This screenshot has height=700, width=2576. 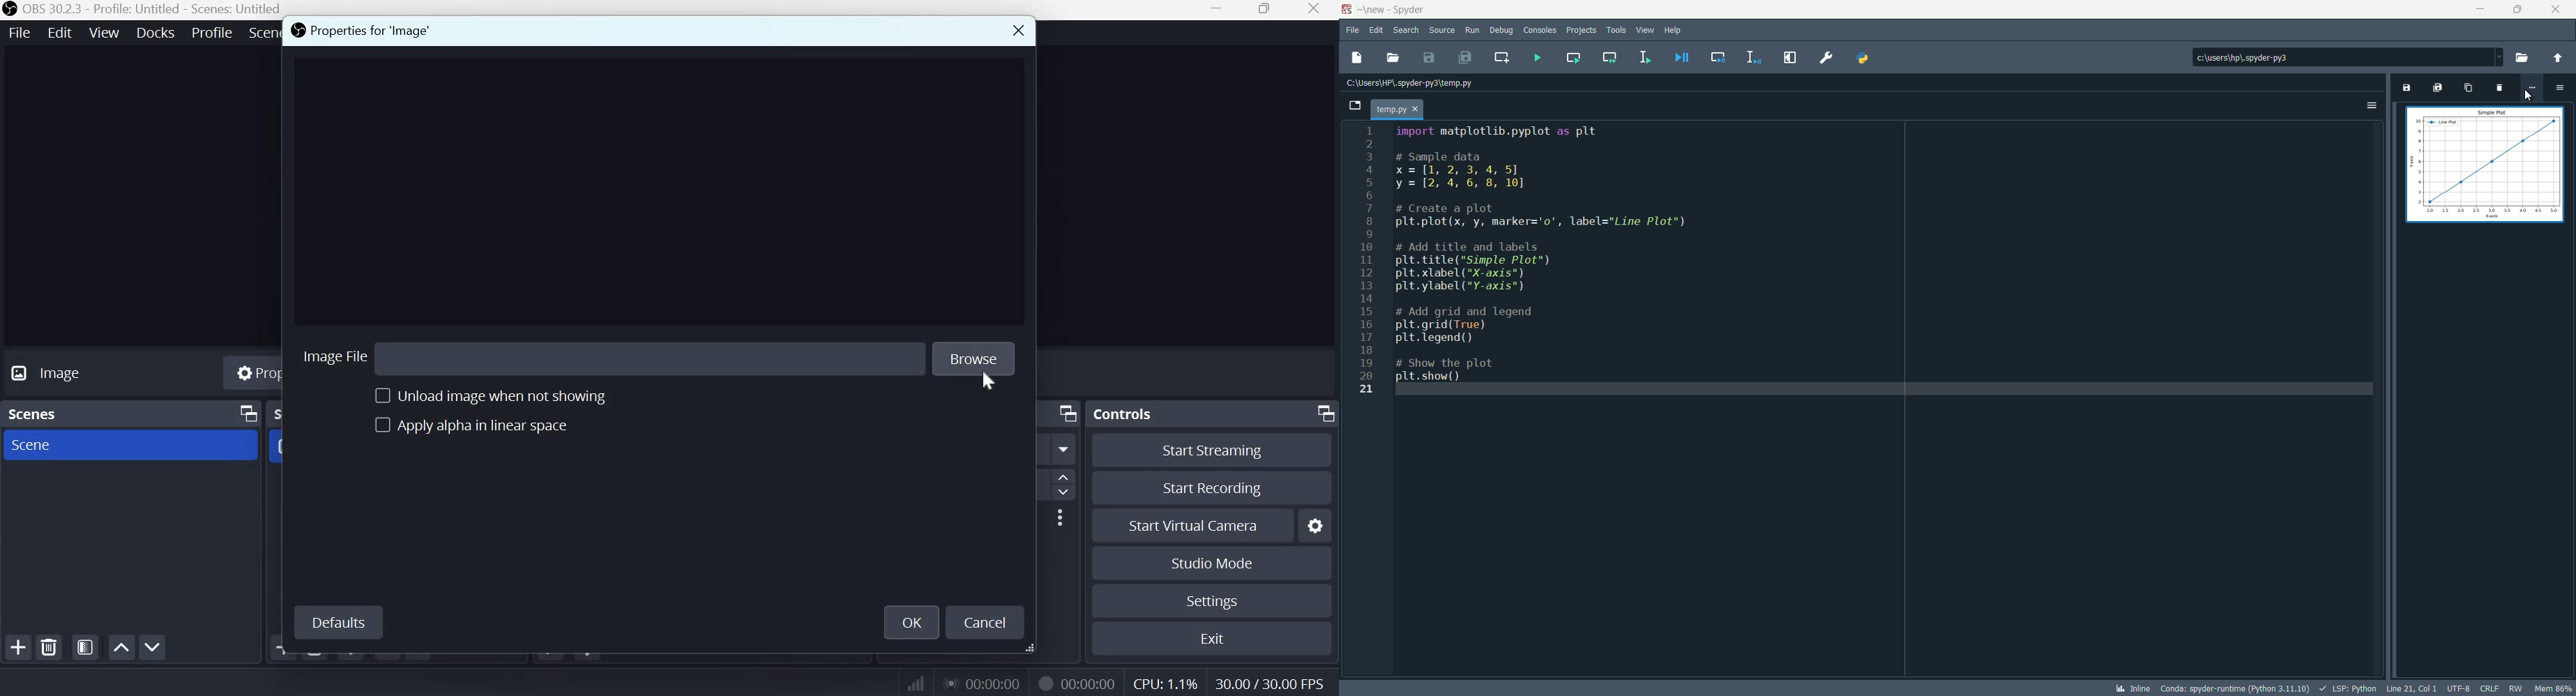 I want to click on close, so click(x=1399, y=107).